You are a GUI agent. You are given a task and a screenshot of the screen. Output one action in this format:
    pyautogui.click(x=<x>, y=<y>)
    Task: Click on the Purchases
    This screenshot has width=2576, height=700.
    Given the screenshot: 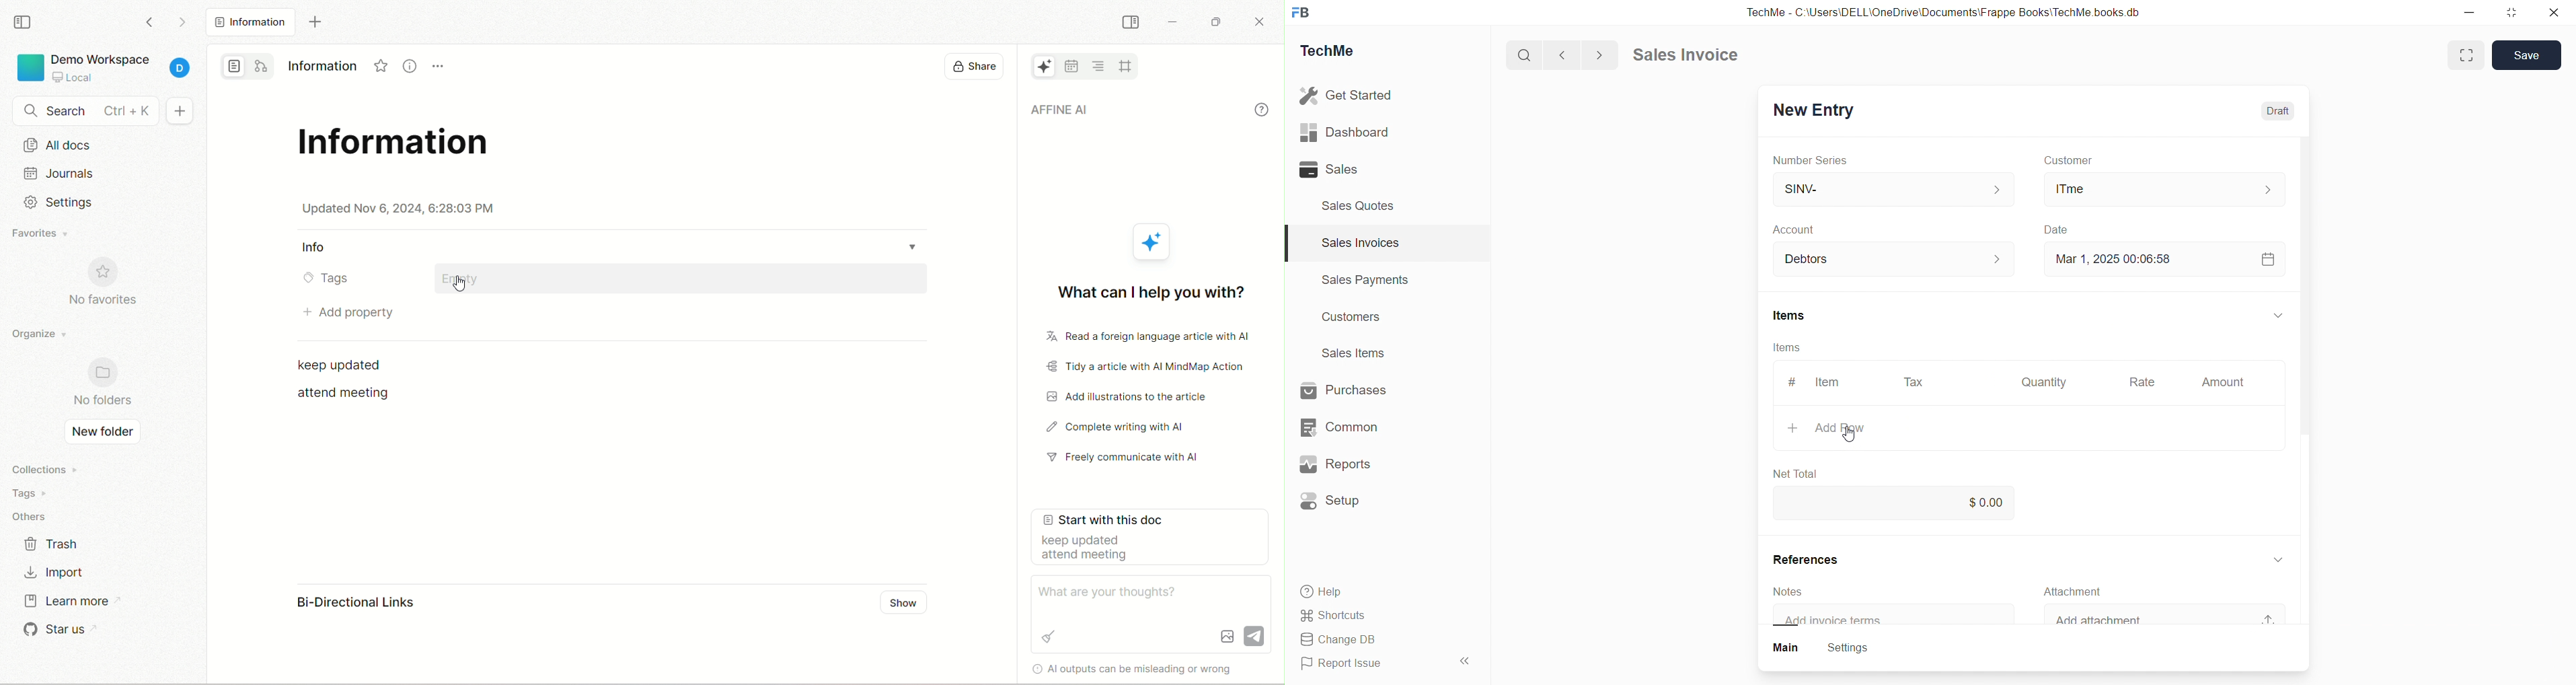 What is the action you would take?
    pyautogui.click(x=1356, y=389)
    